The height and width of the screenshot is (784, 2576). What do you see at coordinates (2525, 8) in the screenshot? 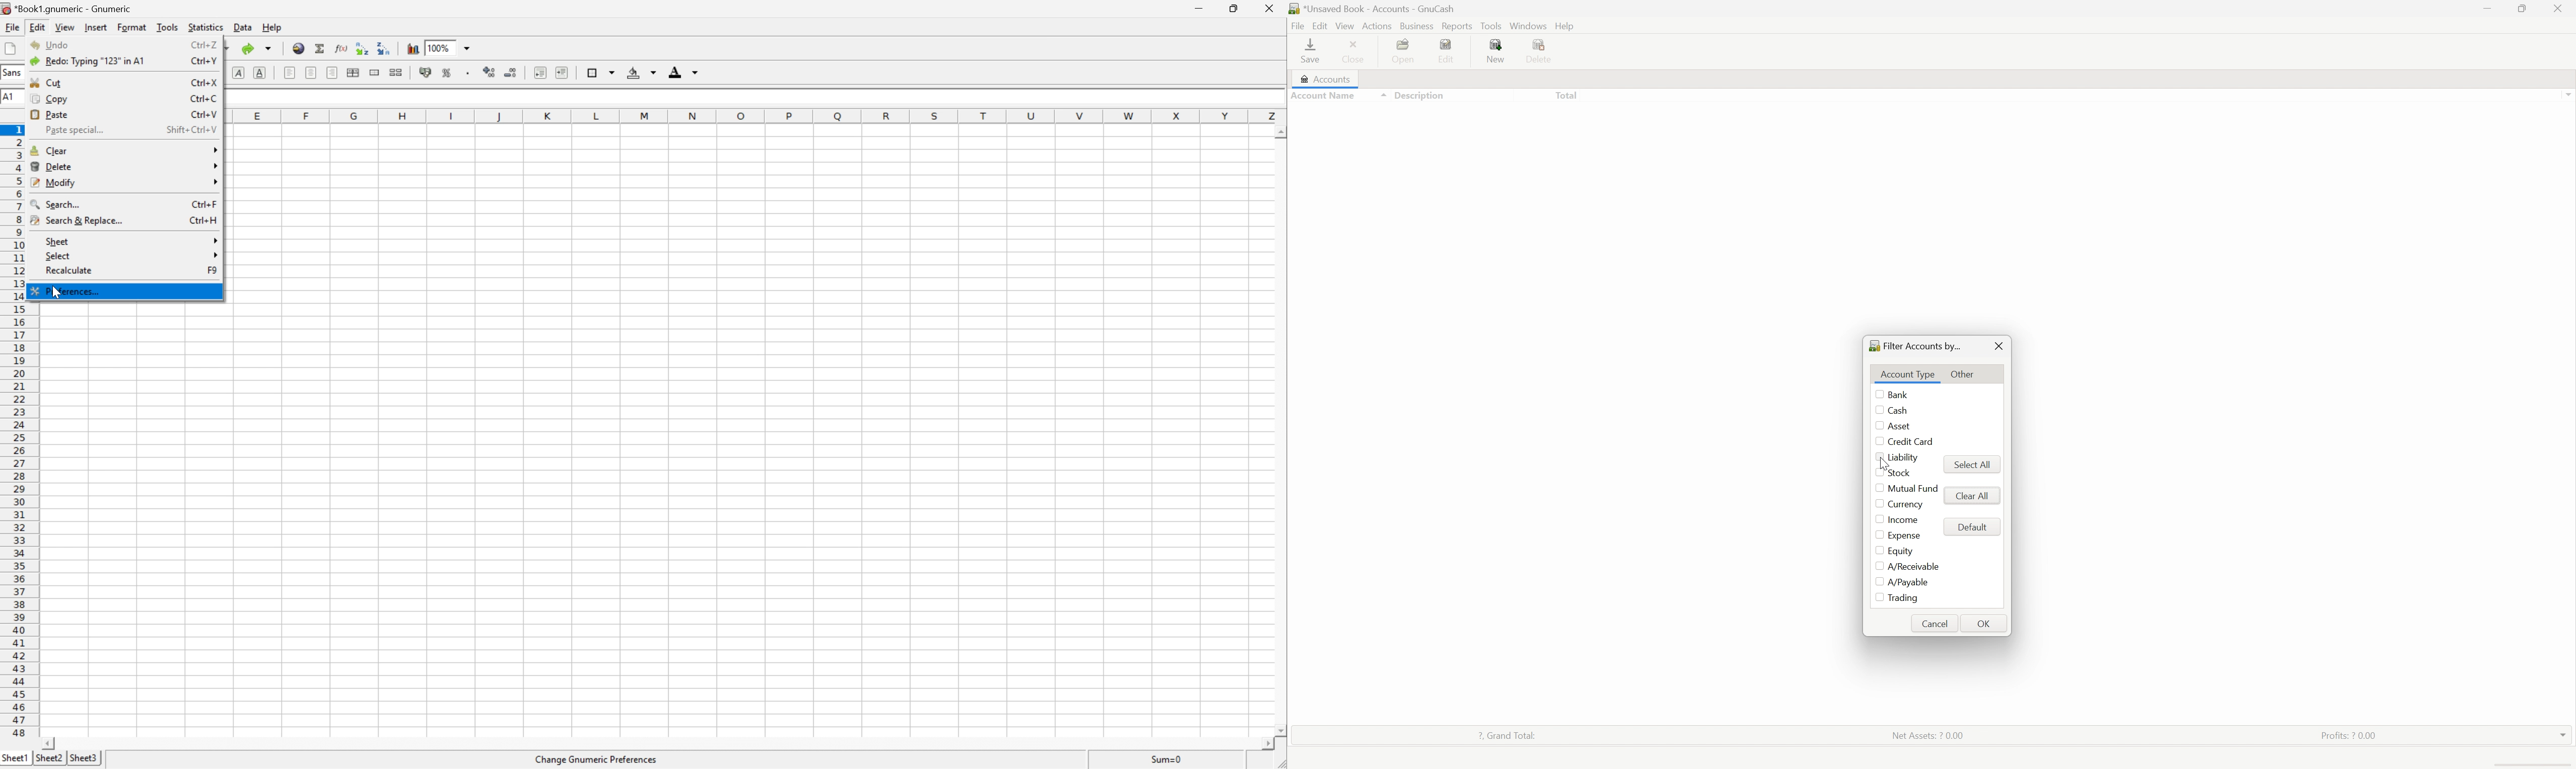
I see `Restore down` at bounding box center [2525, 8].